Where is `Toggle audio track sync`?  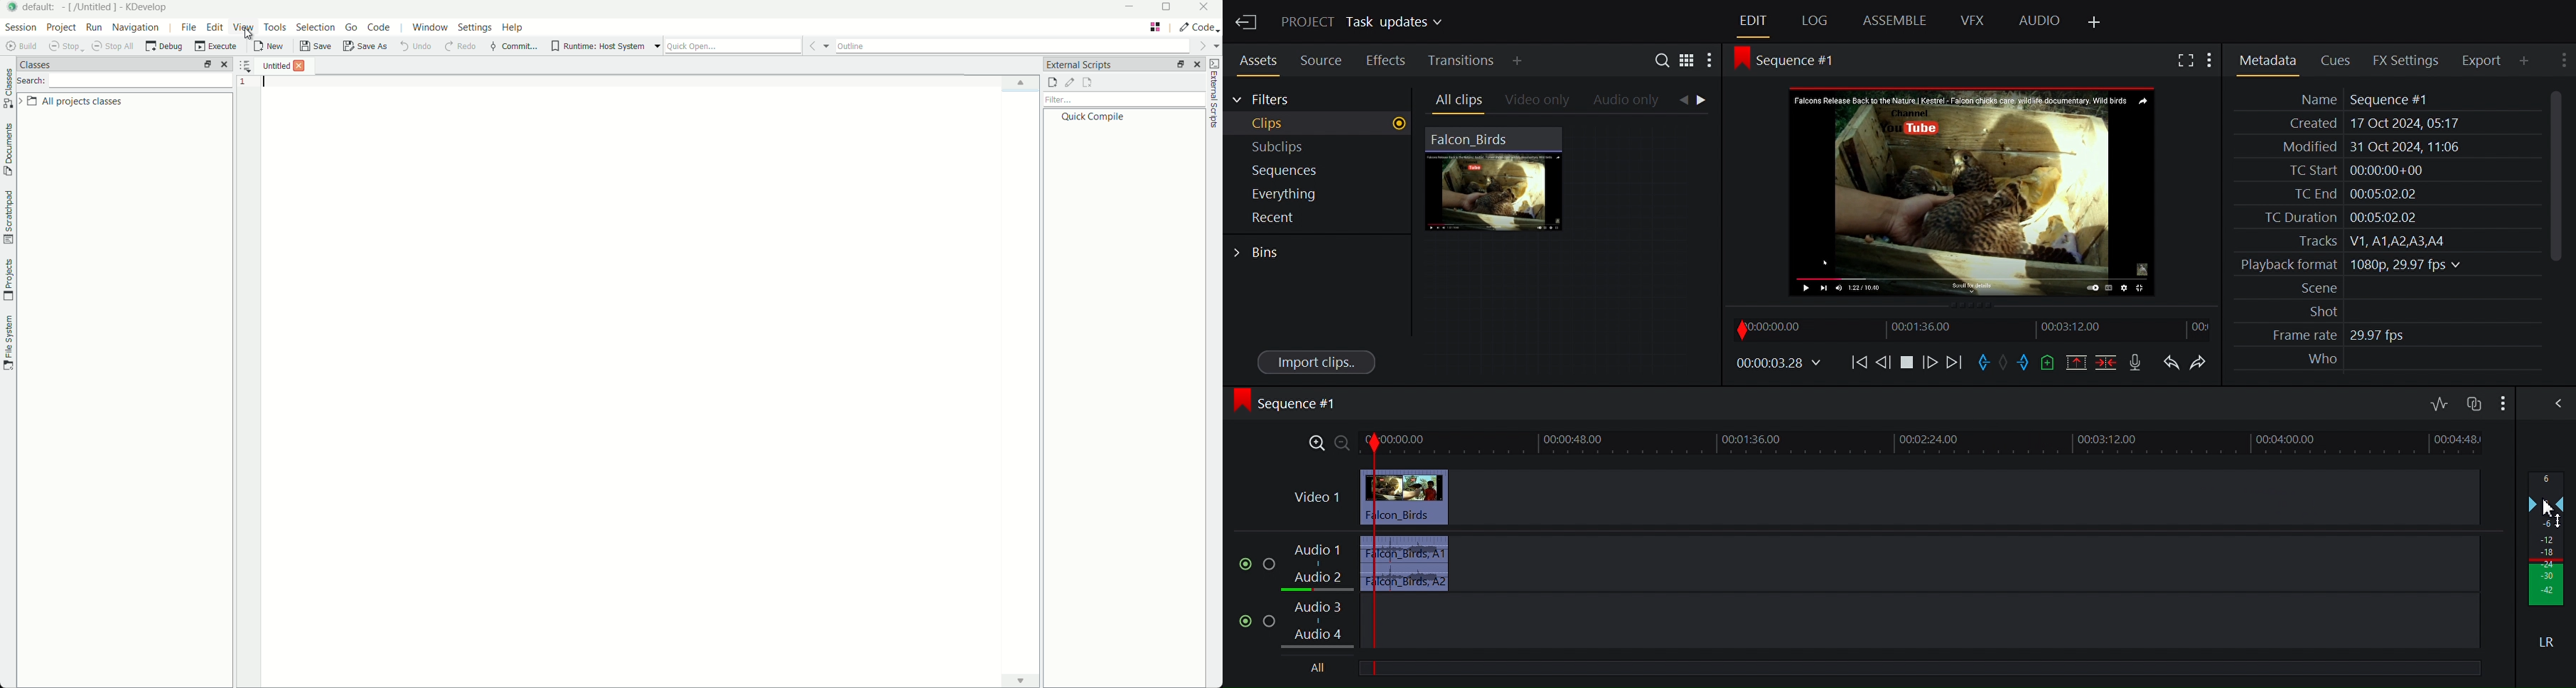
Toggle audio track sync is located at coordinates (2472, 402).